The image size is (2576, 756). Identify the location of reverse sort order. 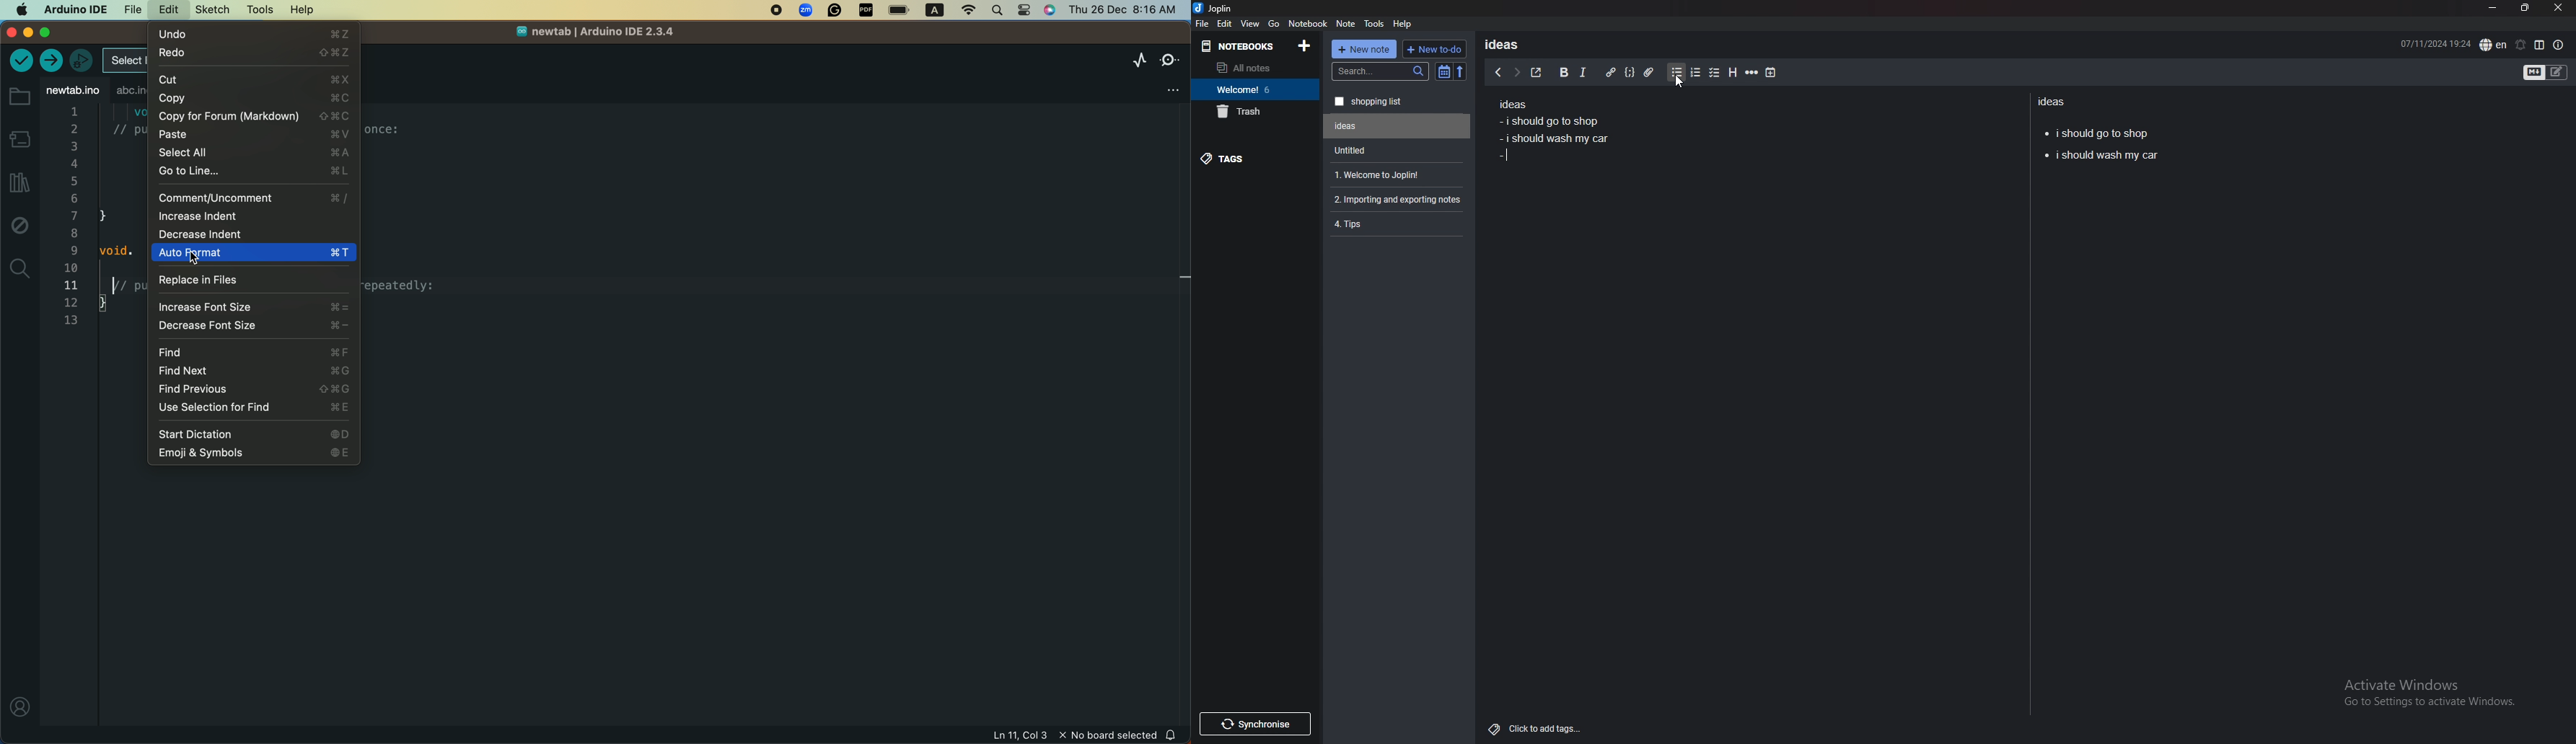
(1460, 72).